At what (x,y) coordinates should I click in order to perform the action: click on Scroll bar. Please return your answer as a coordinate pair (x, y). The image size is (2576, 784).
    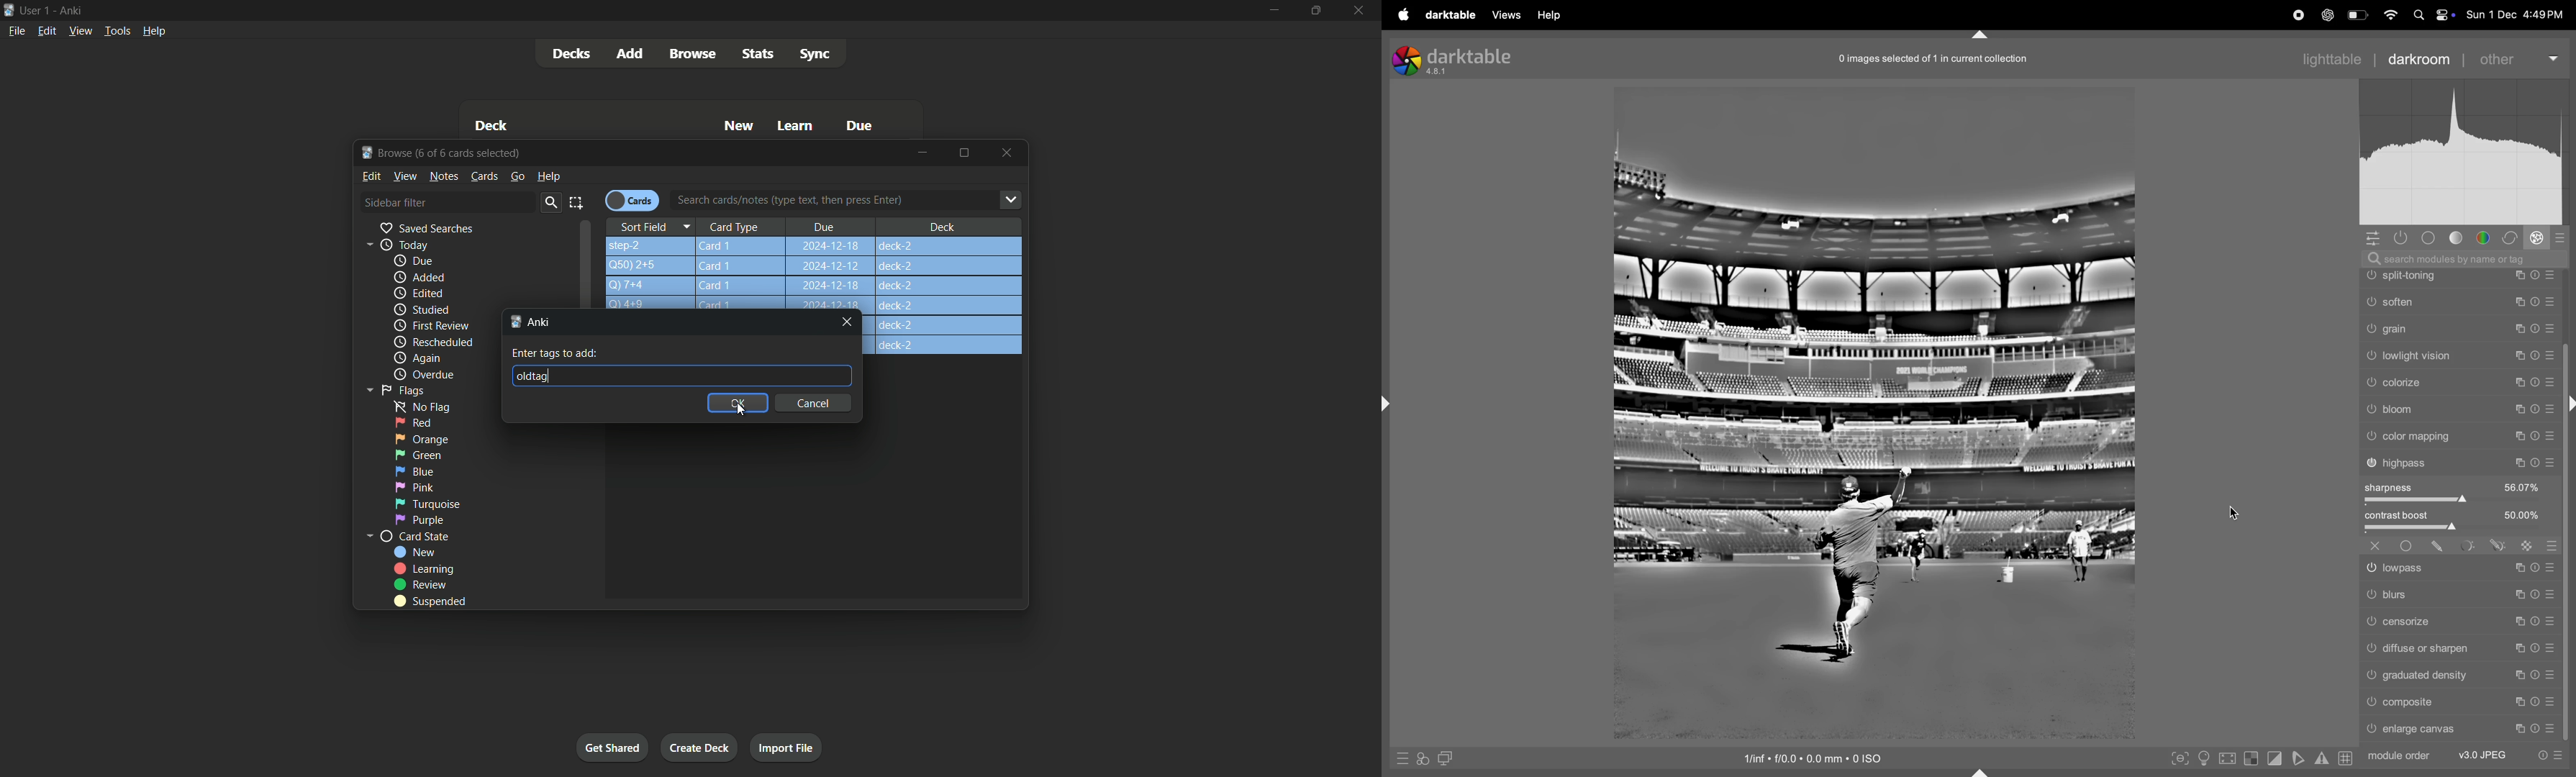
    Looking at the image, I should click on (587, 266).